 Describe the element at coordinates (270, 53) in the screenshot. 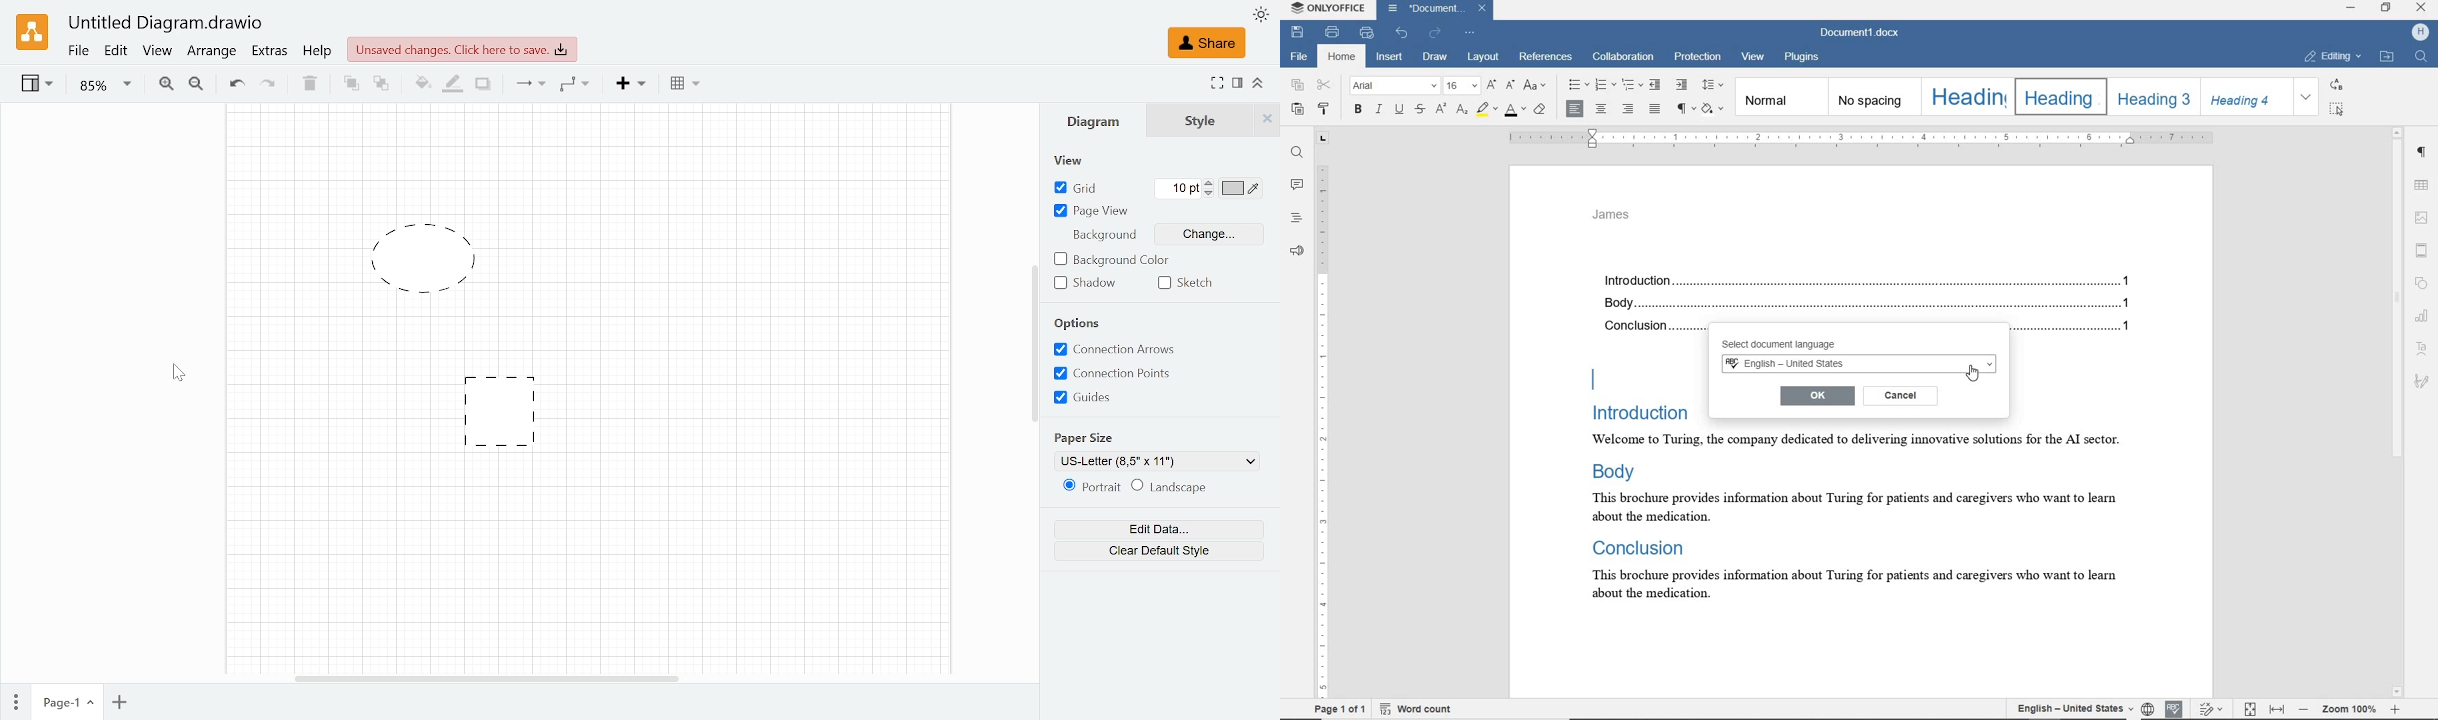

I see `Extras` at that location.